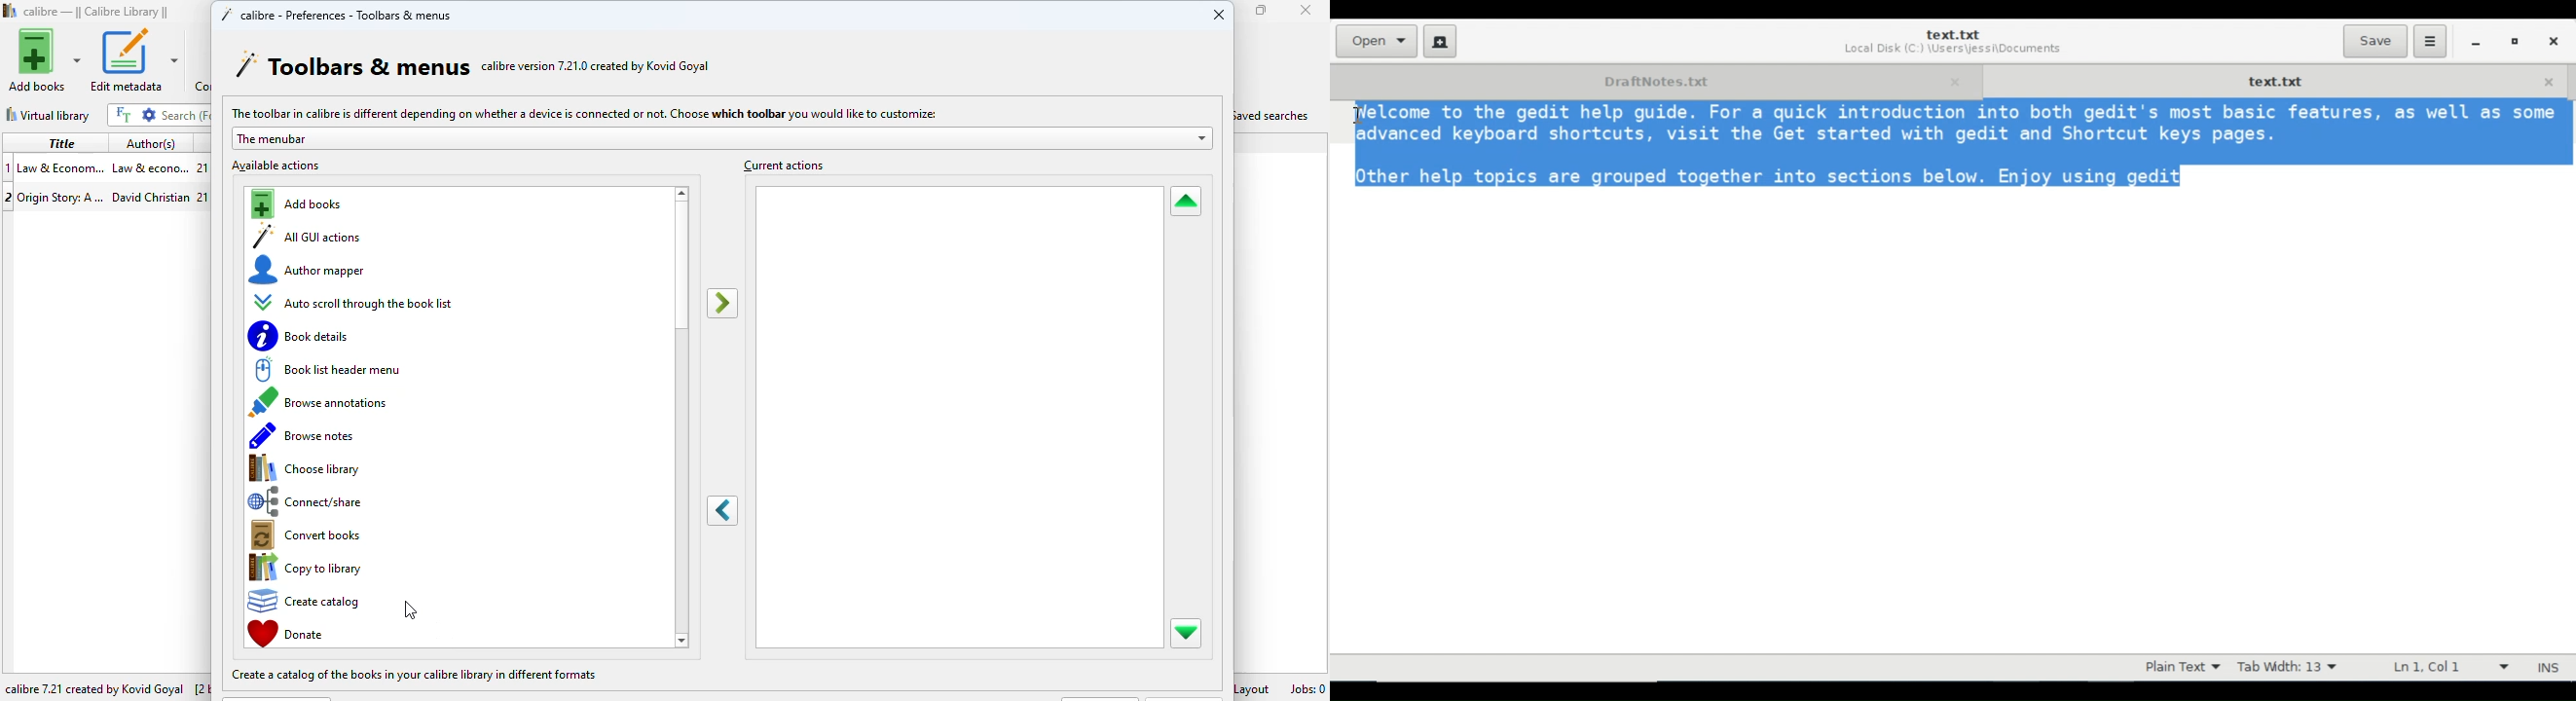  I want to click on book details, so click(301, 336).